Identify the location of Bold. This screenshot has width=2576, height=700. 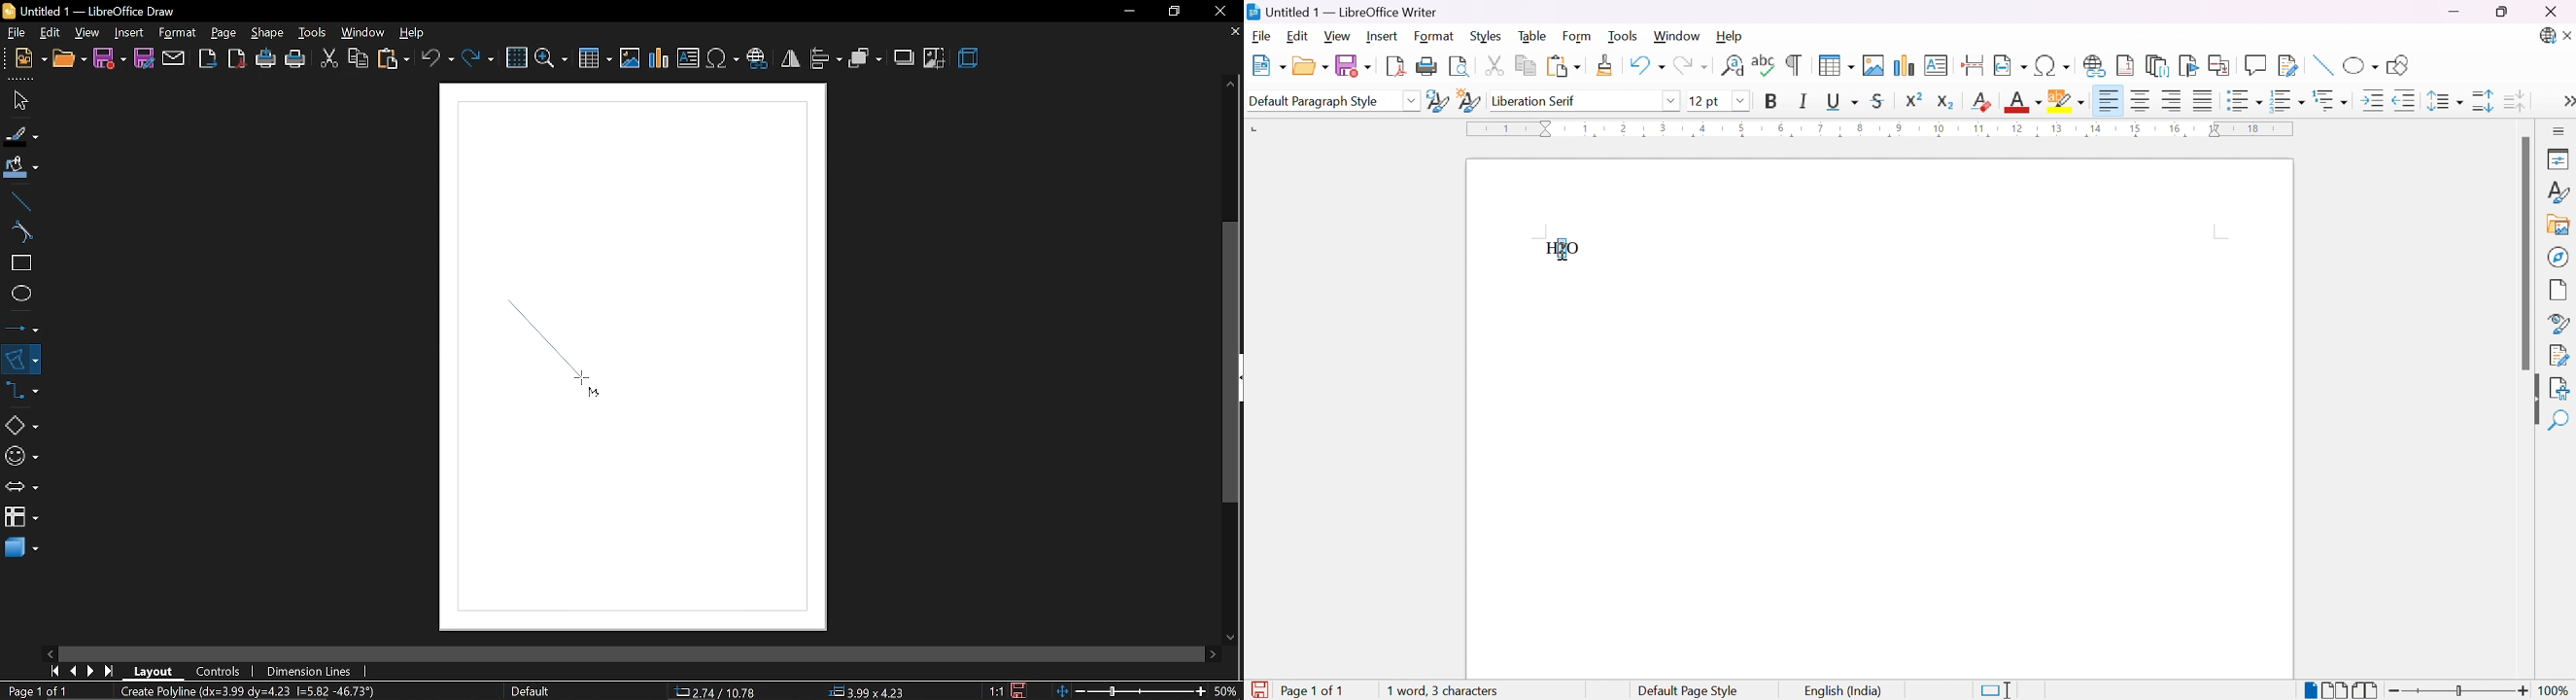
(1771, 101).